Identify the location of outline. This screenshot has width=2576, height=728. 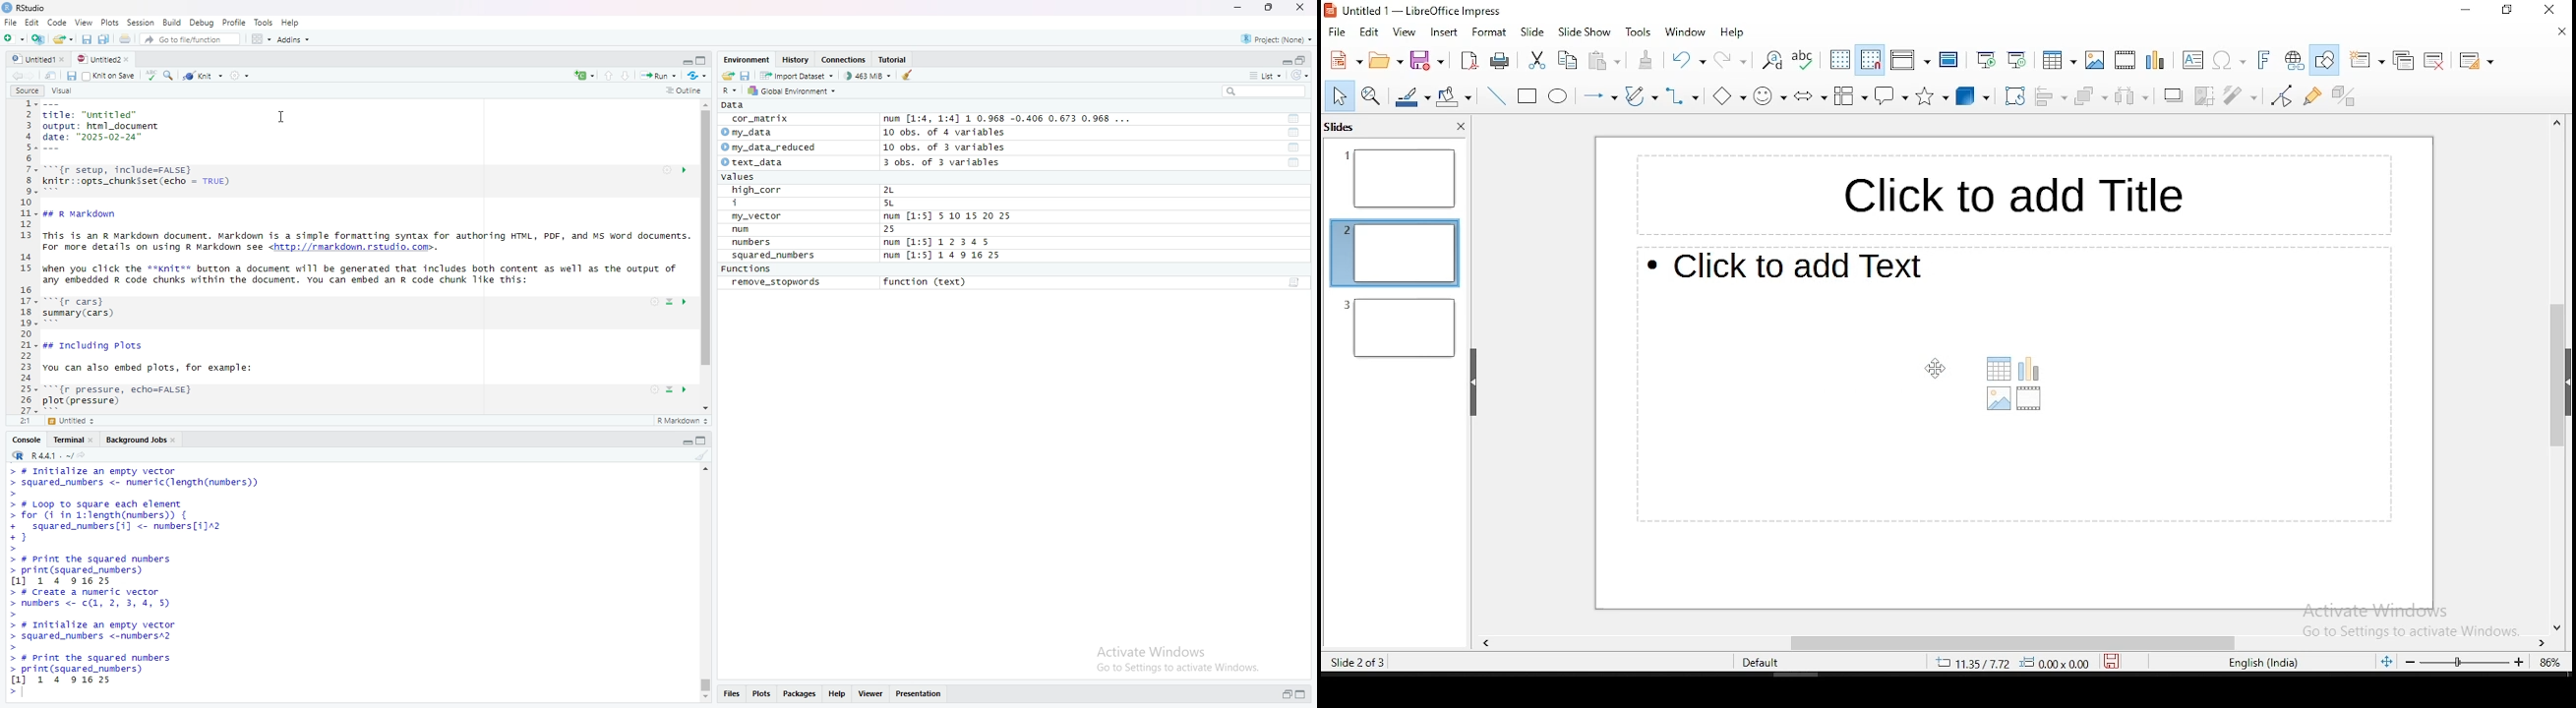
(686, 90).